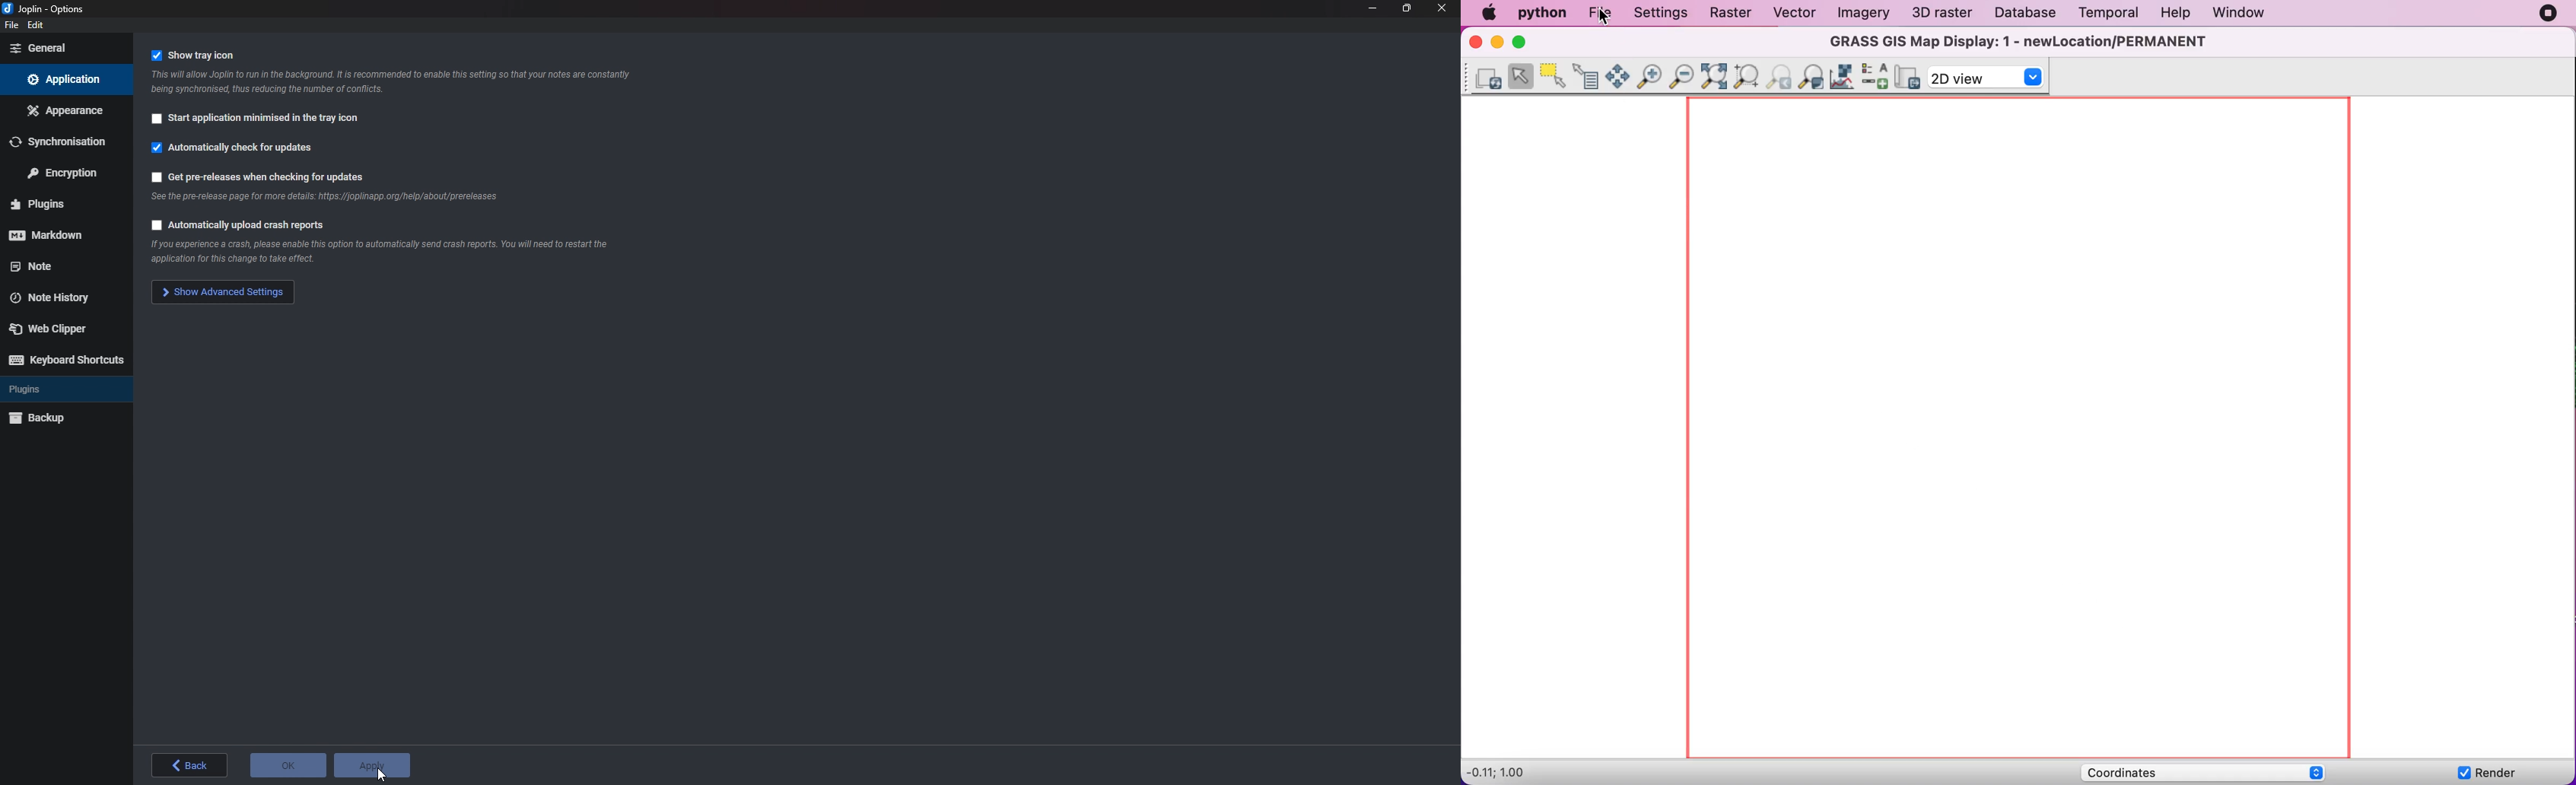 This screenshot has width=2576, height=812. Describe the element at coordinates (65, 139) in the screenshot. I see `Synchronization` at that location.